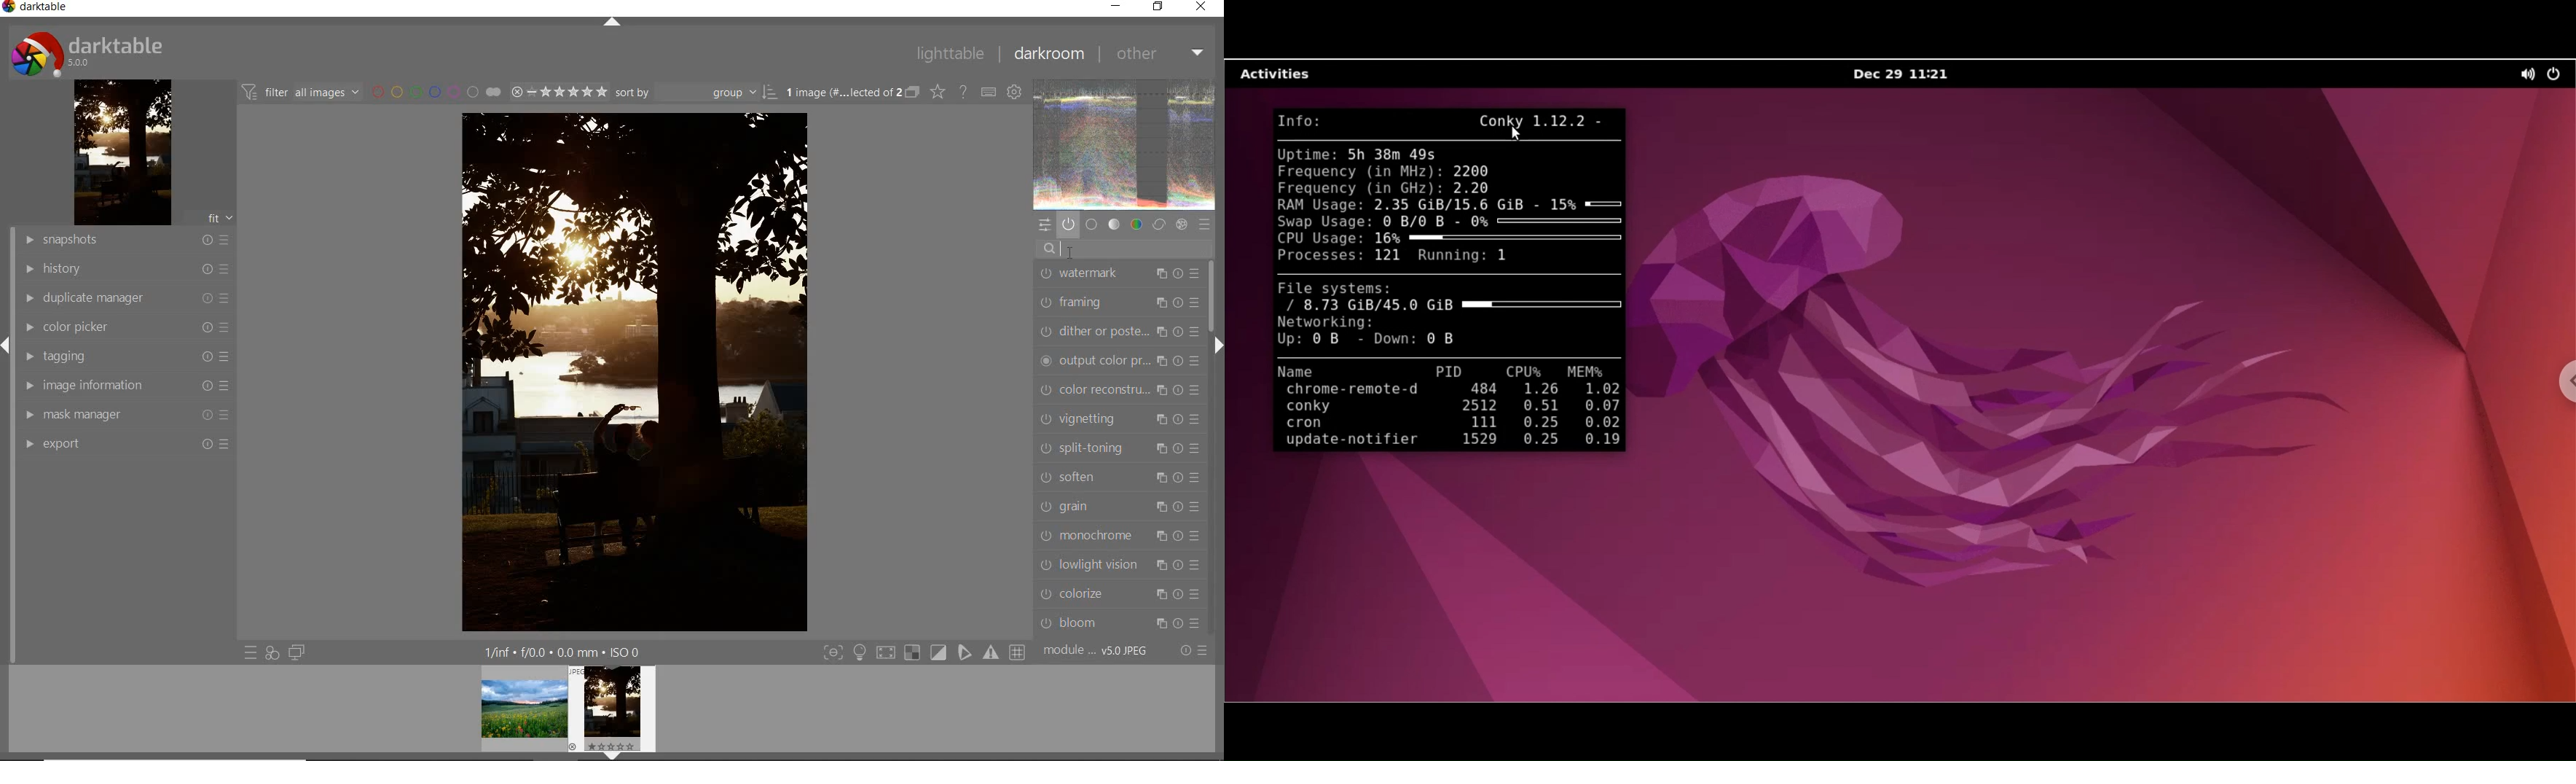 Image resolution: width=2576 pixels, height=784 pixels. Describe the element at coordinates (1118, 418) in the screenshot. I see `vignetting` at that location.